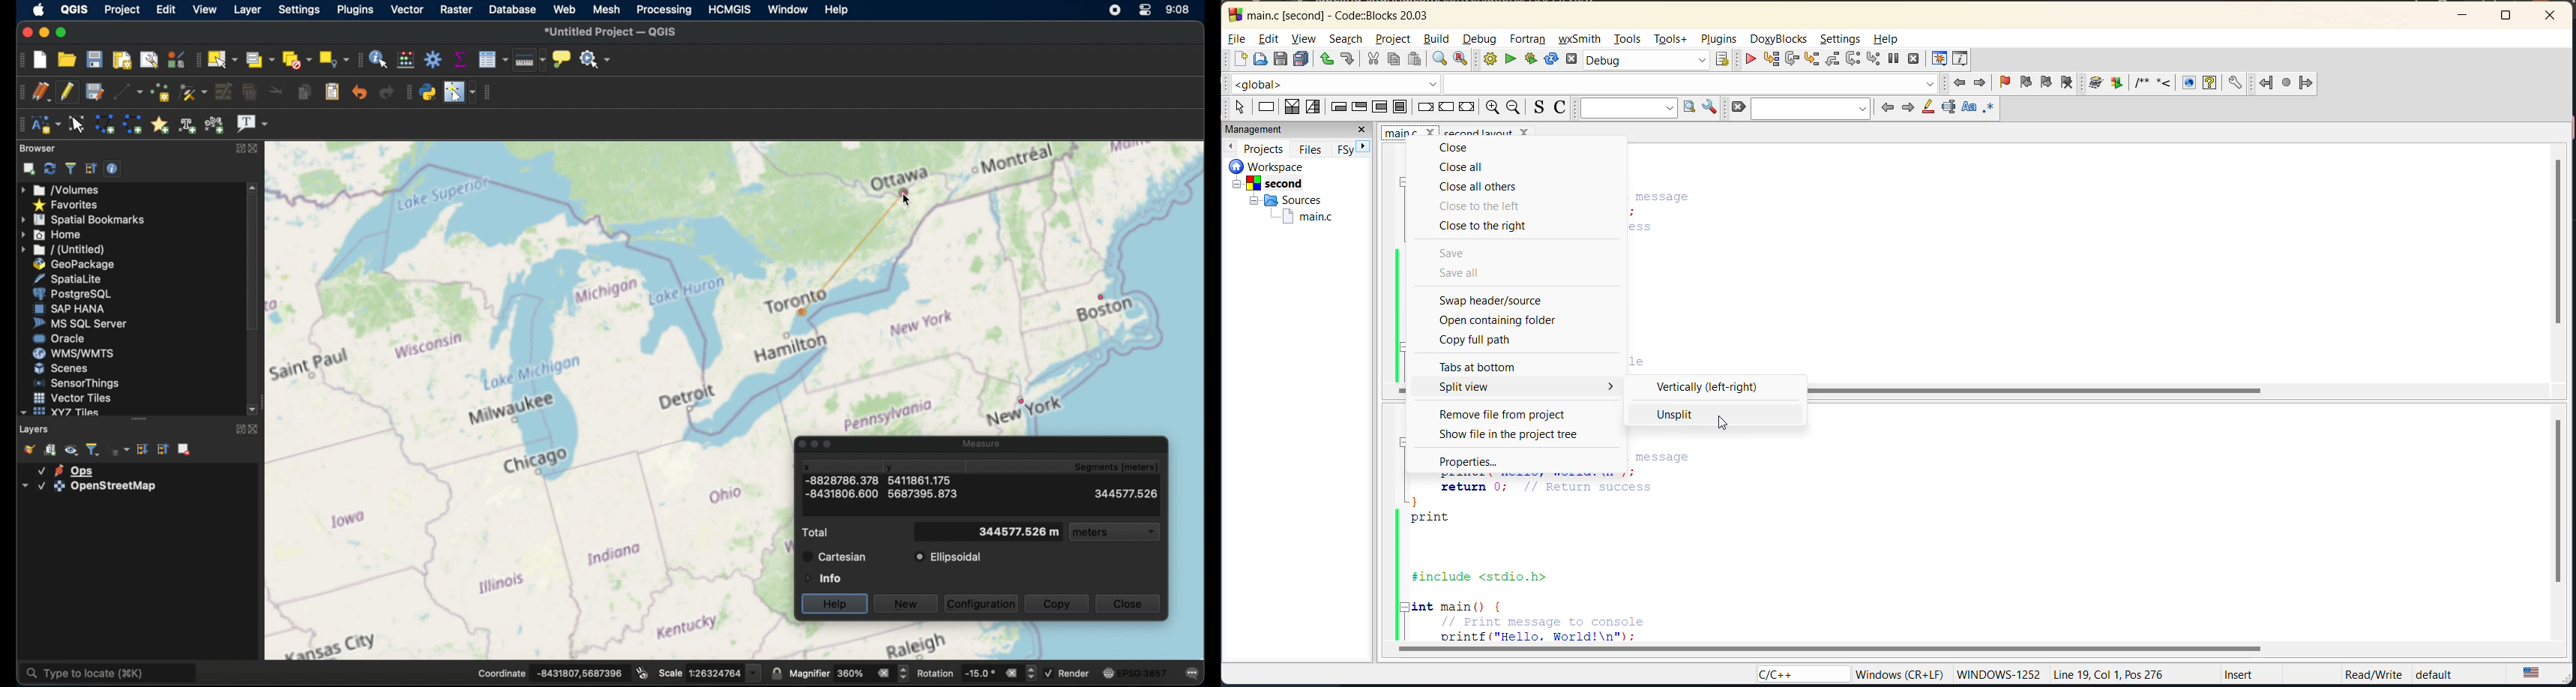  I want to click on selection toolbar, so click(198, 59).